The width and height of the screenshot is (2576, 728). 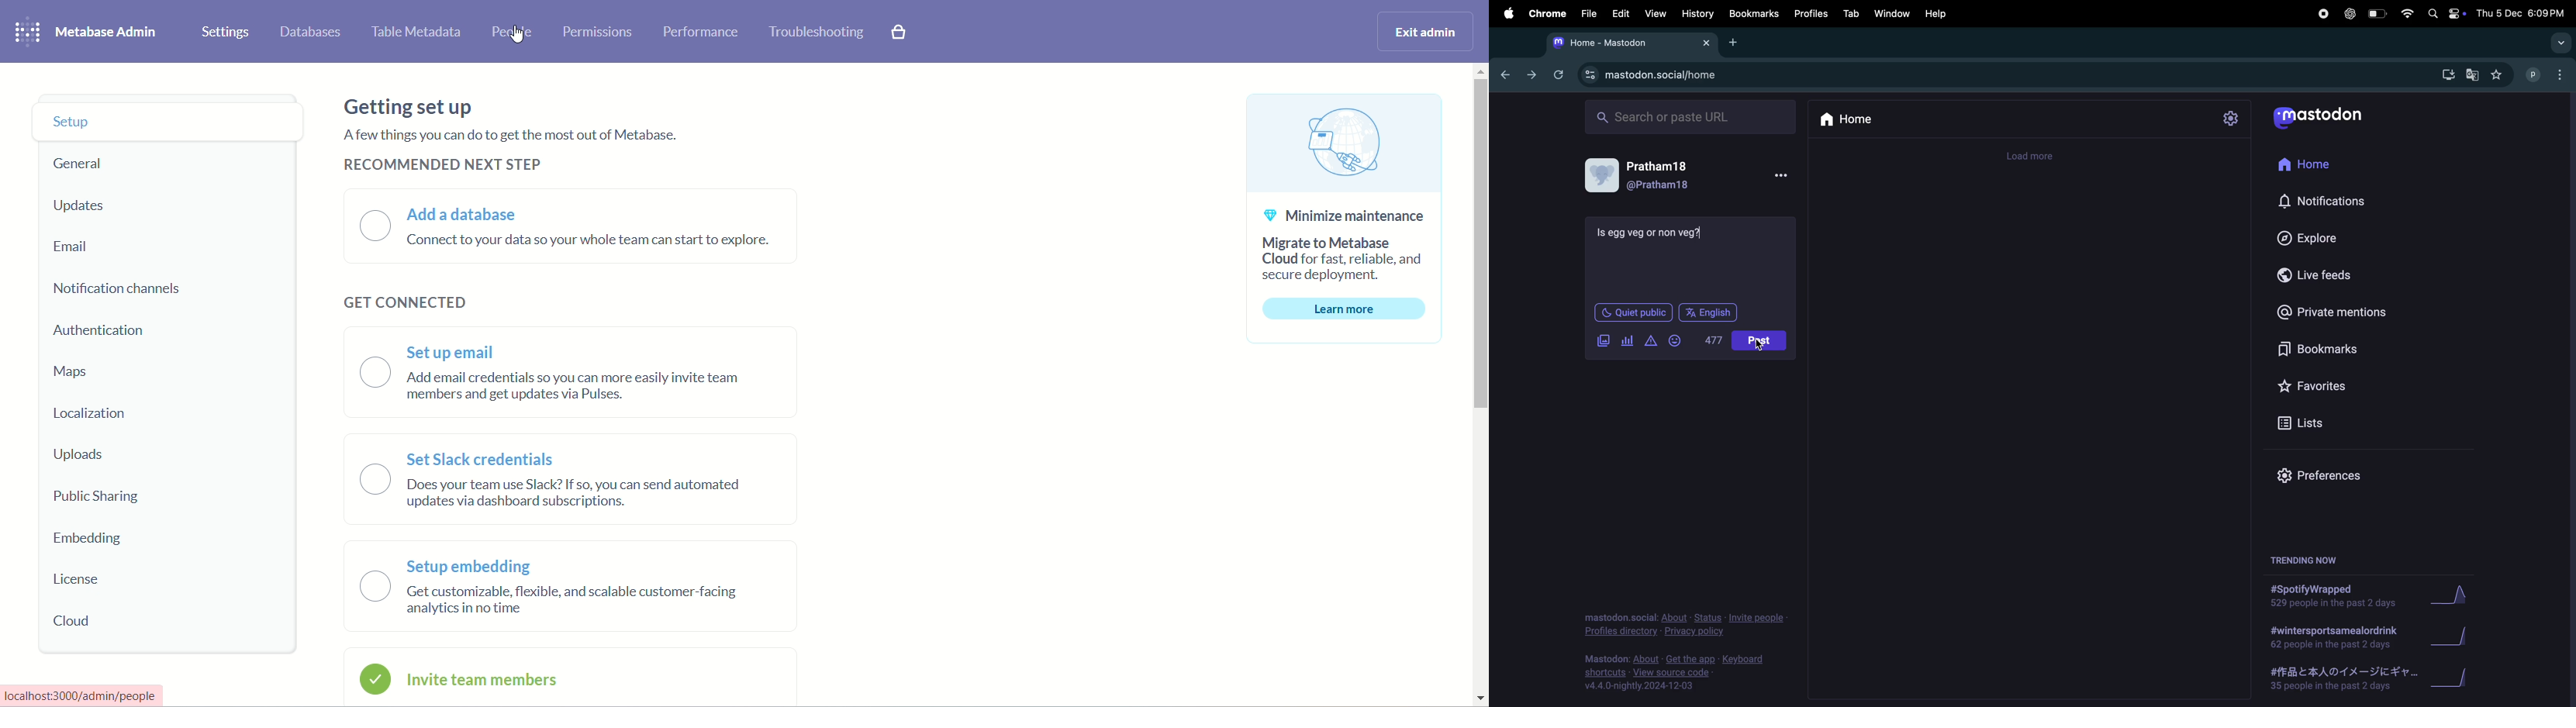 What do you see at coordinates (1811, 15) in the screenshot?
I see `profiles` at bounding box center [1811, 15].